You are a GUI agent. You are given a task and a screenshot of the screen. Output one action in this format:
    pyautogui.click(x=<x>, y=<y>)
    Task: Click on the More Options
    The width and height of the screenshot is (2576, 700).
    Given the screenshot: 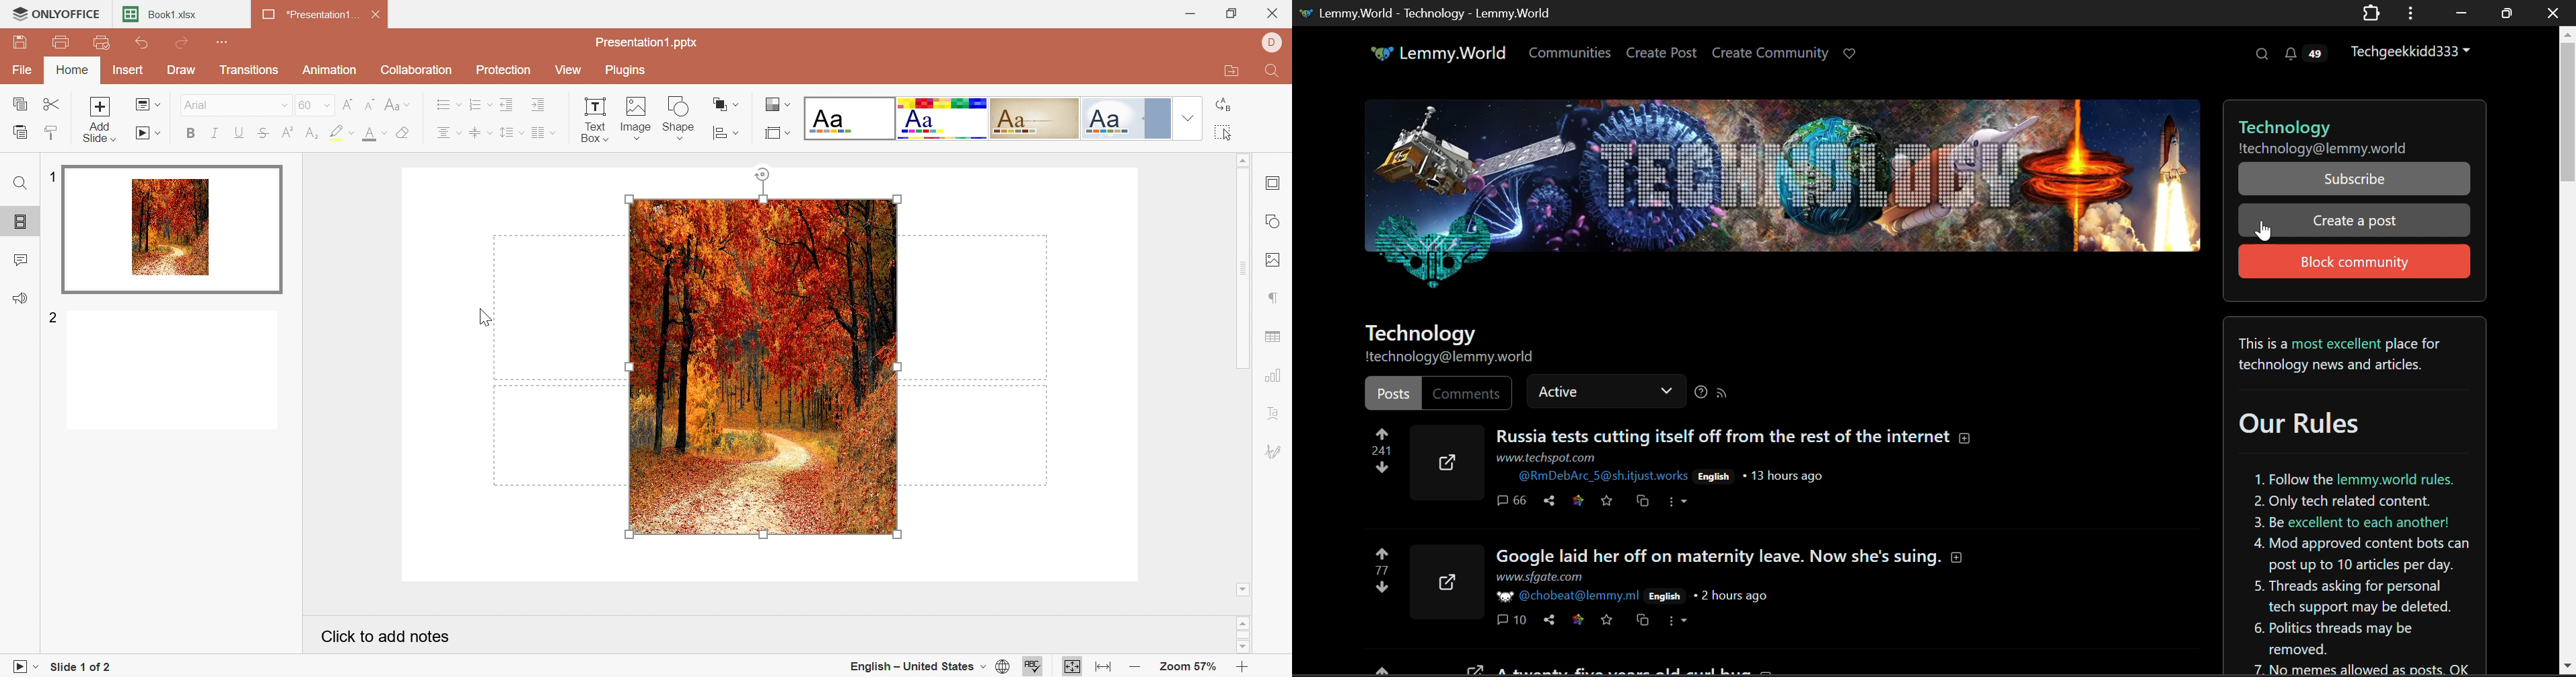 What is the action you would take?
    pyautogui.click(x=1677, y=502)
    